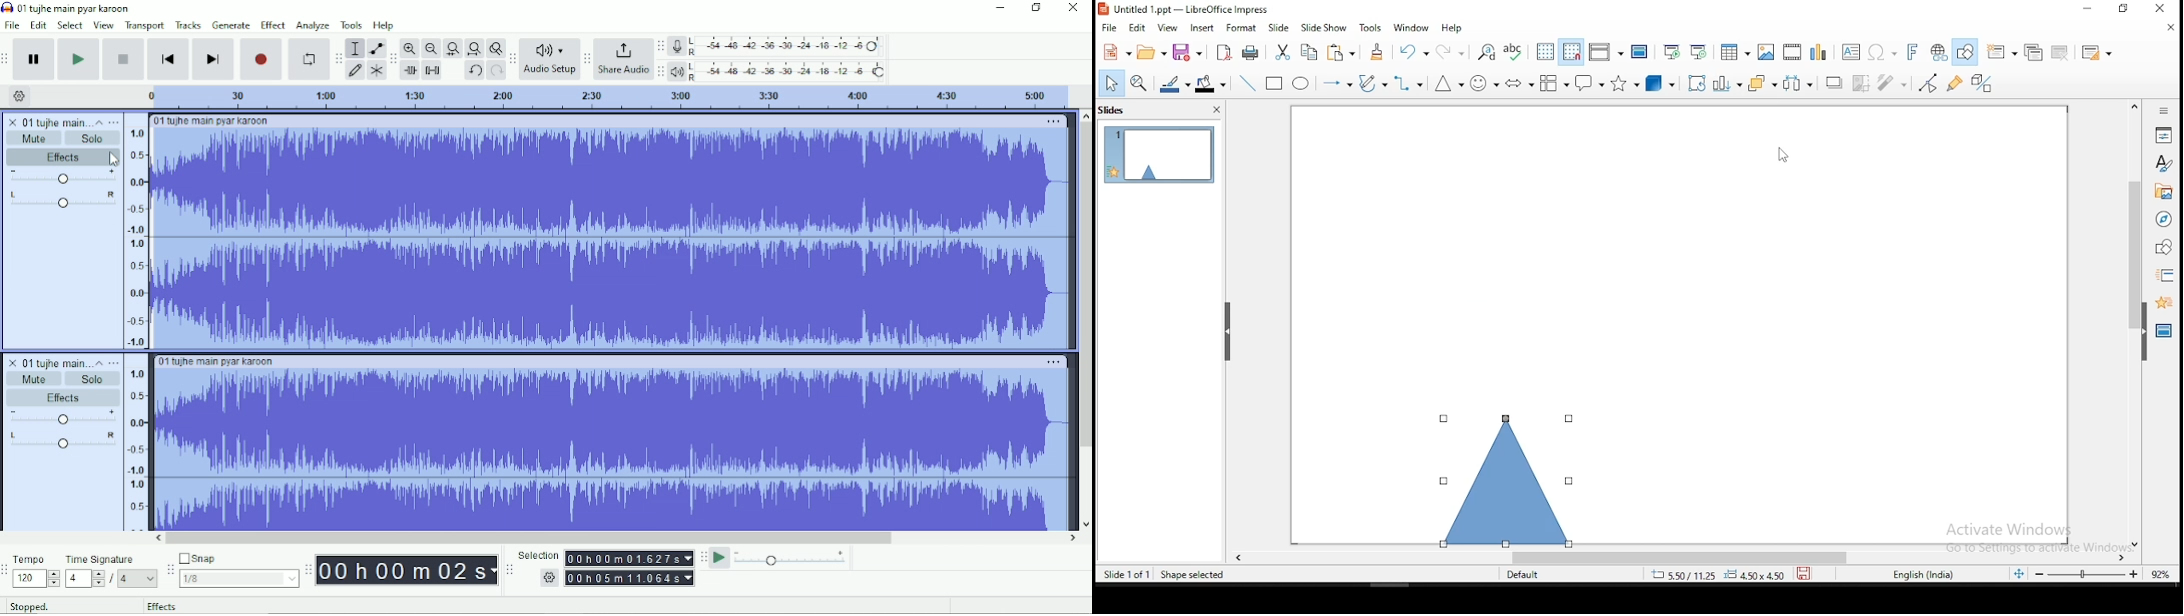  Describe the element at coordinates (1085, 319) in the screenshot. I see `Vertical scrollbar` at that location.